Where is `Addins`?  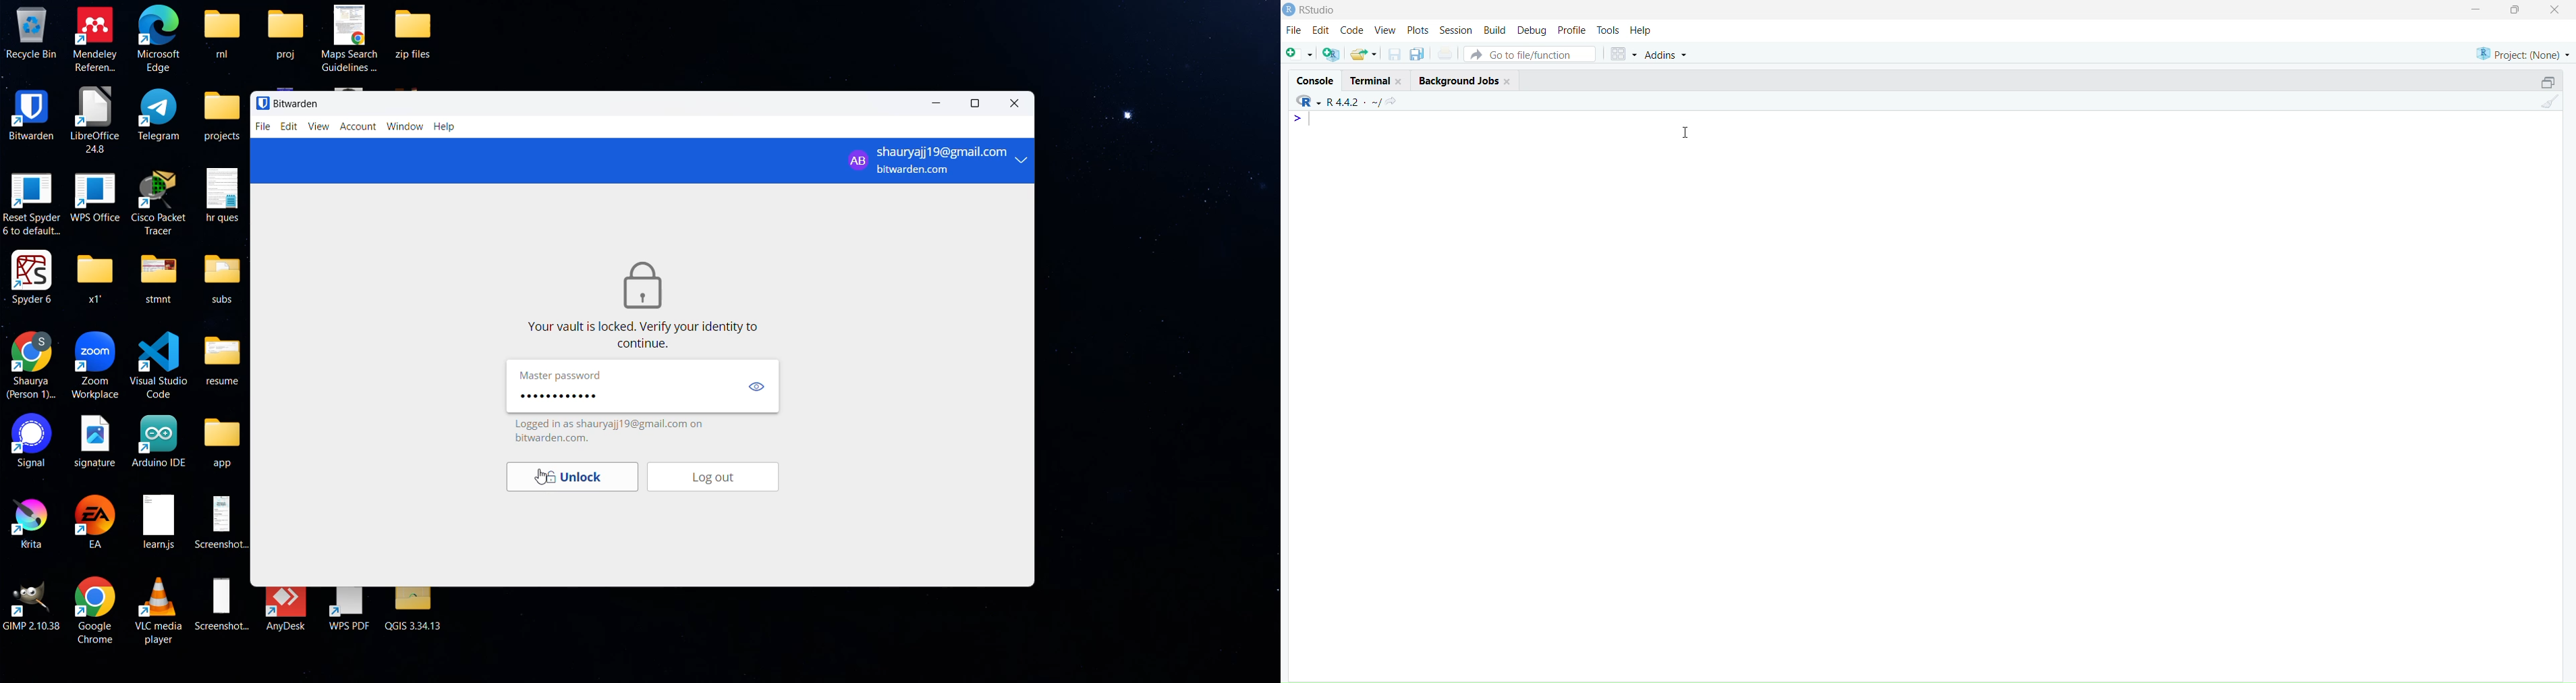 Addins is located at coordinates (1667, 55).